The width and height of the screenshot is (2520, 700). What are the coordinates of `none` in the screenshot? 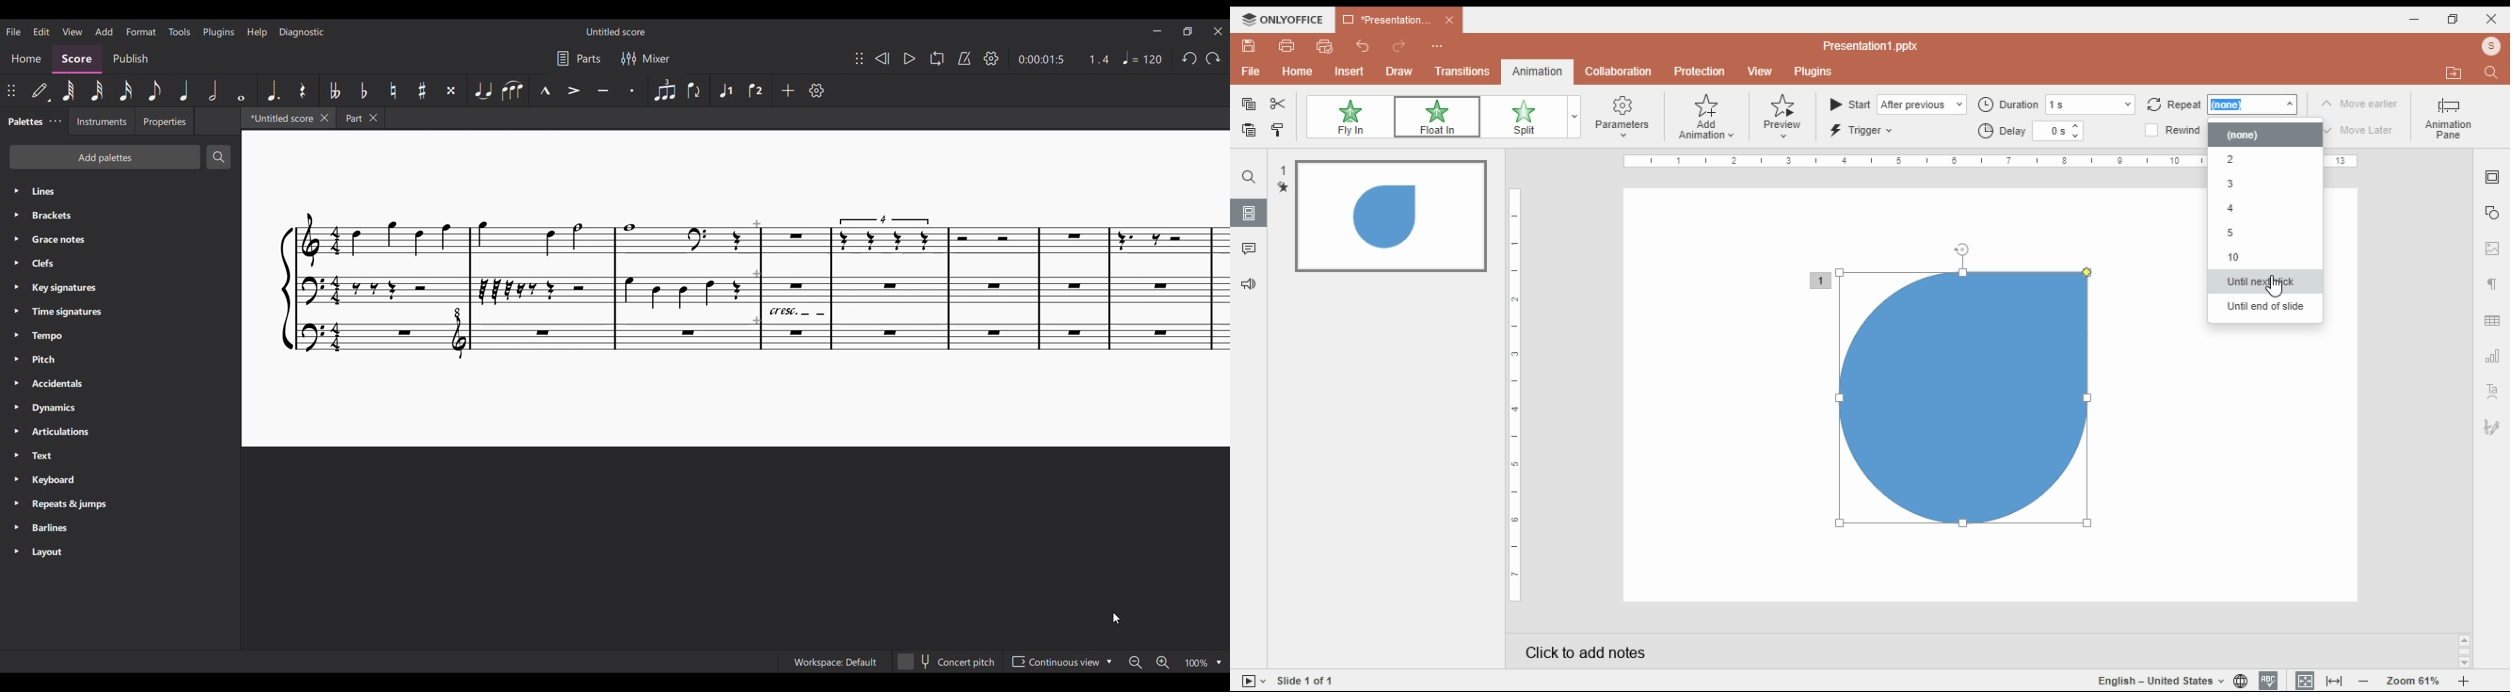 It's located at (2263, 133).